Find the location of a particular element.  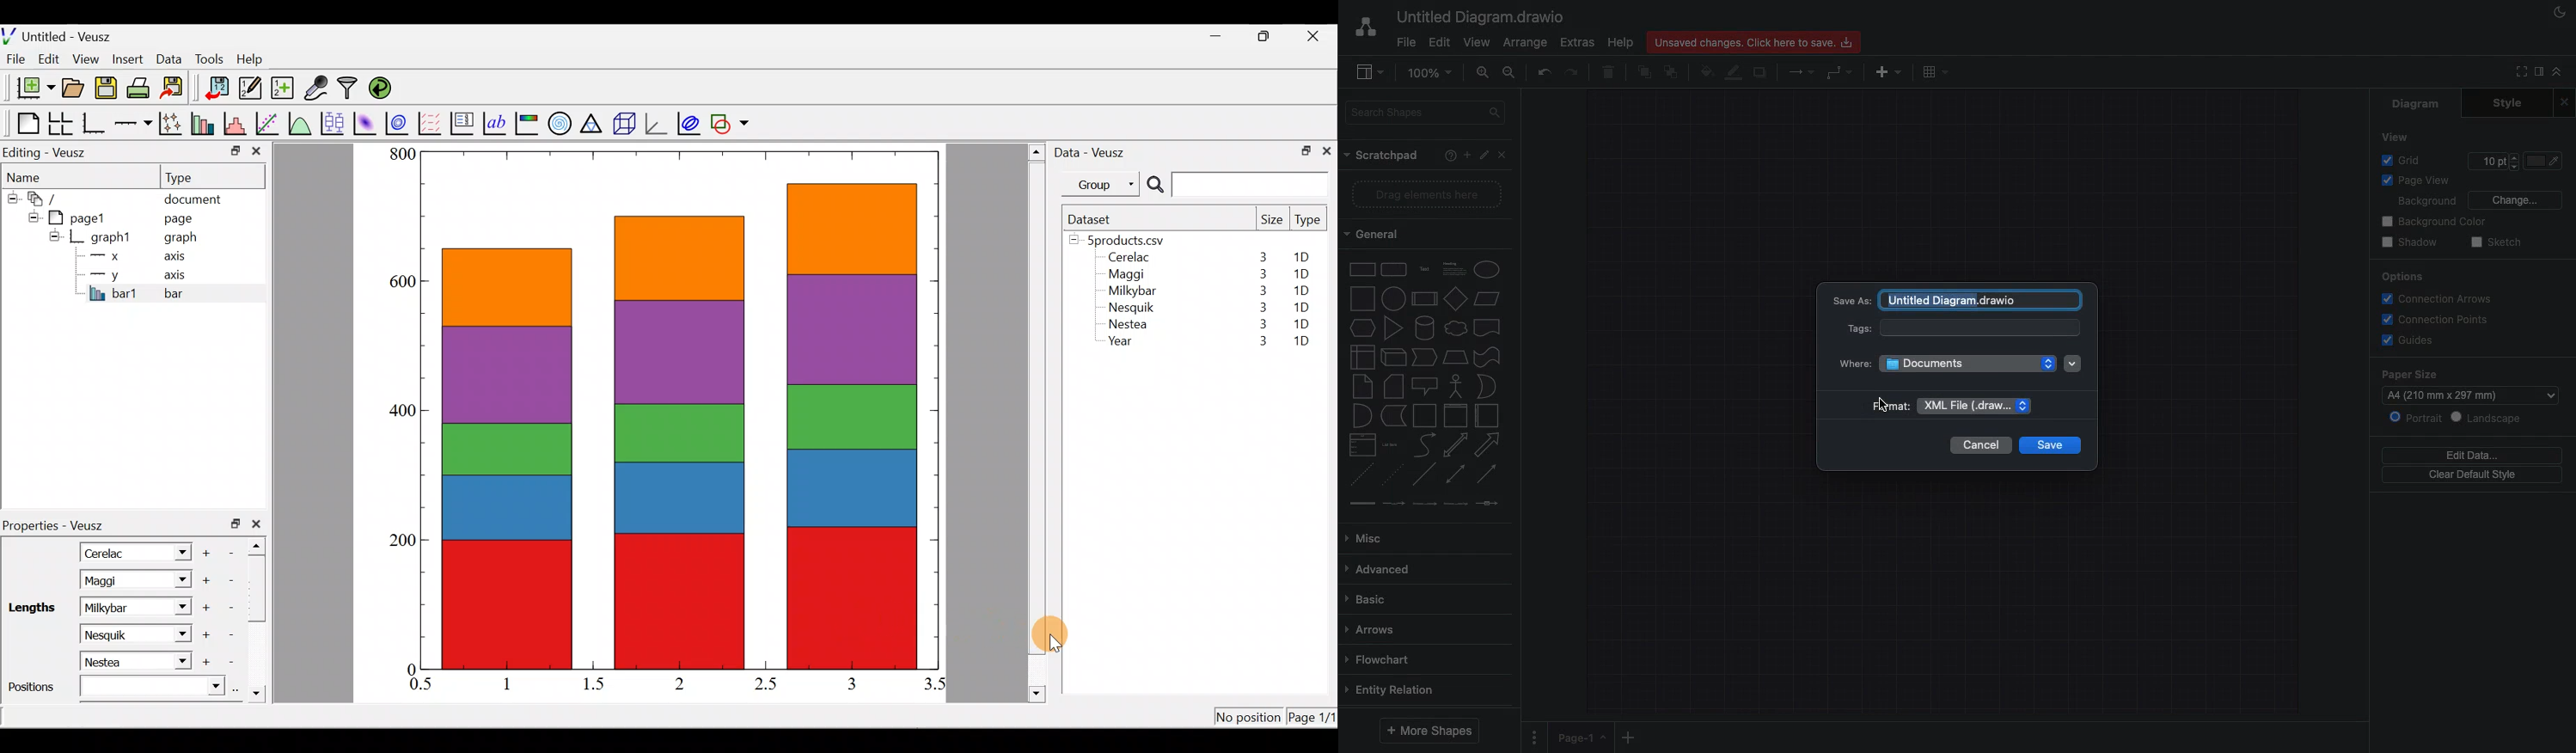

Add another item is located at coordinates (204, 581).